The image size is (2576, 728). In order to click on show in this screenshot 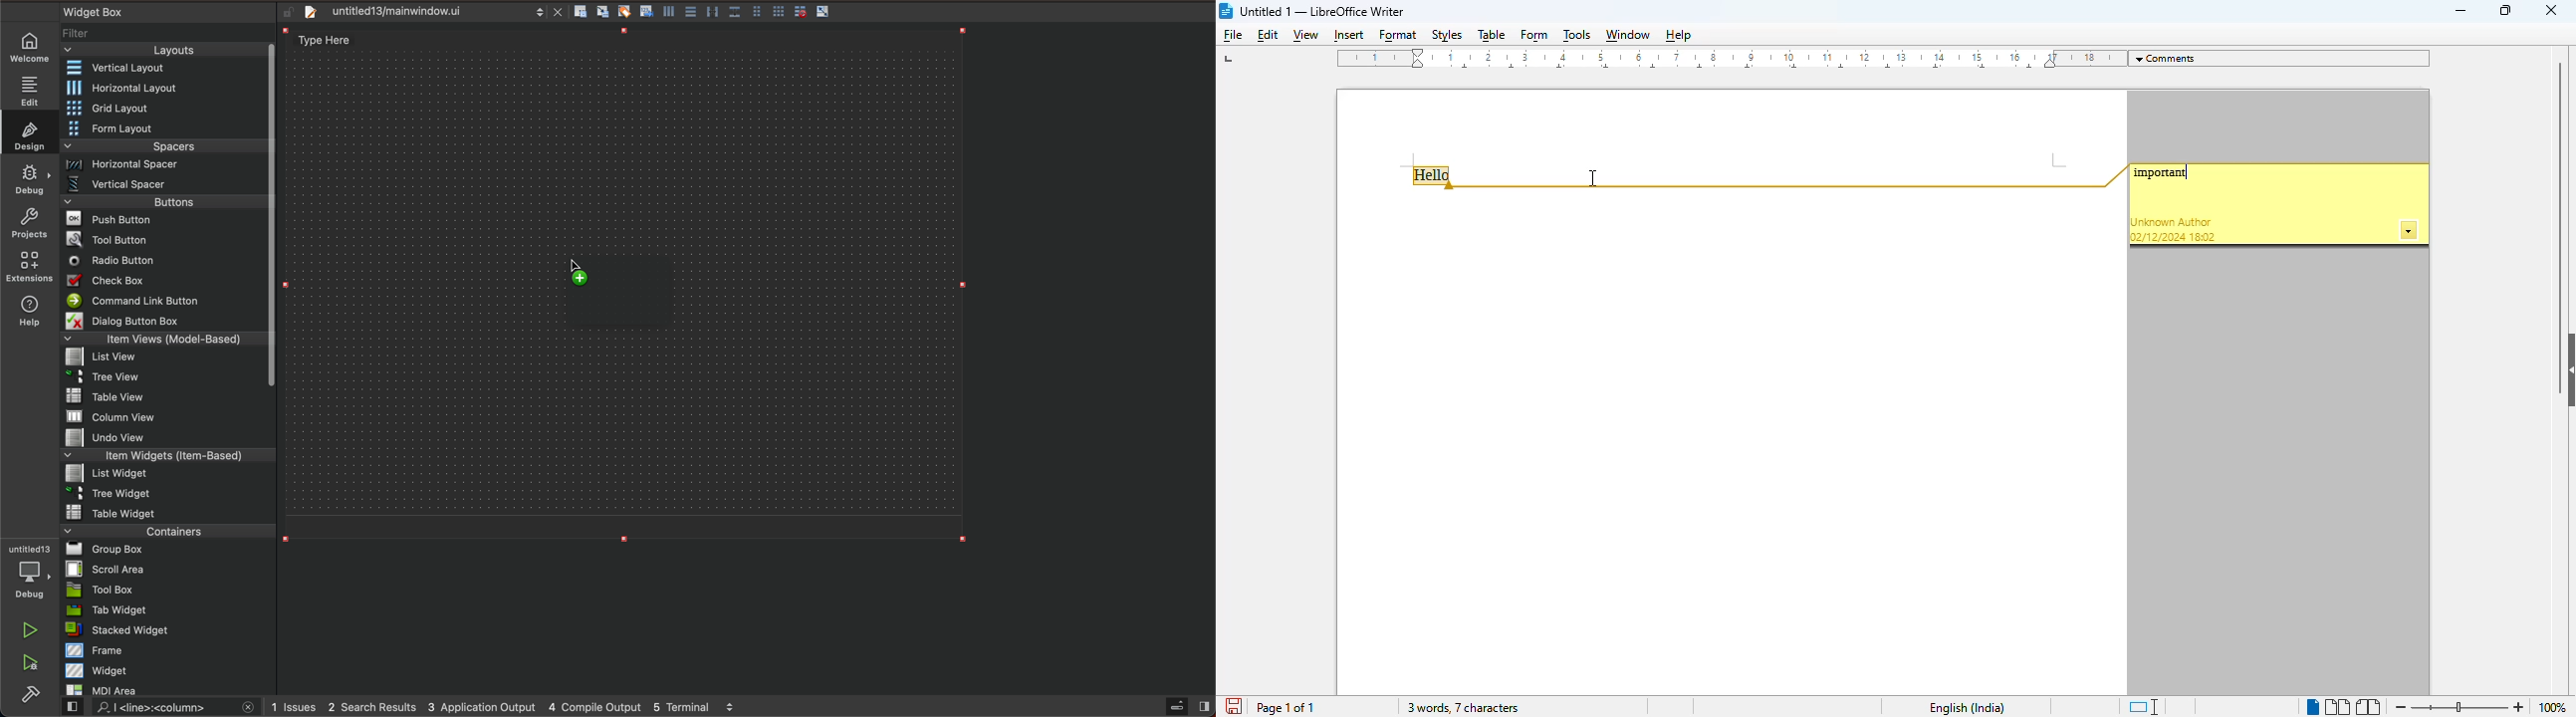, I will do `click(2567, 370)`.